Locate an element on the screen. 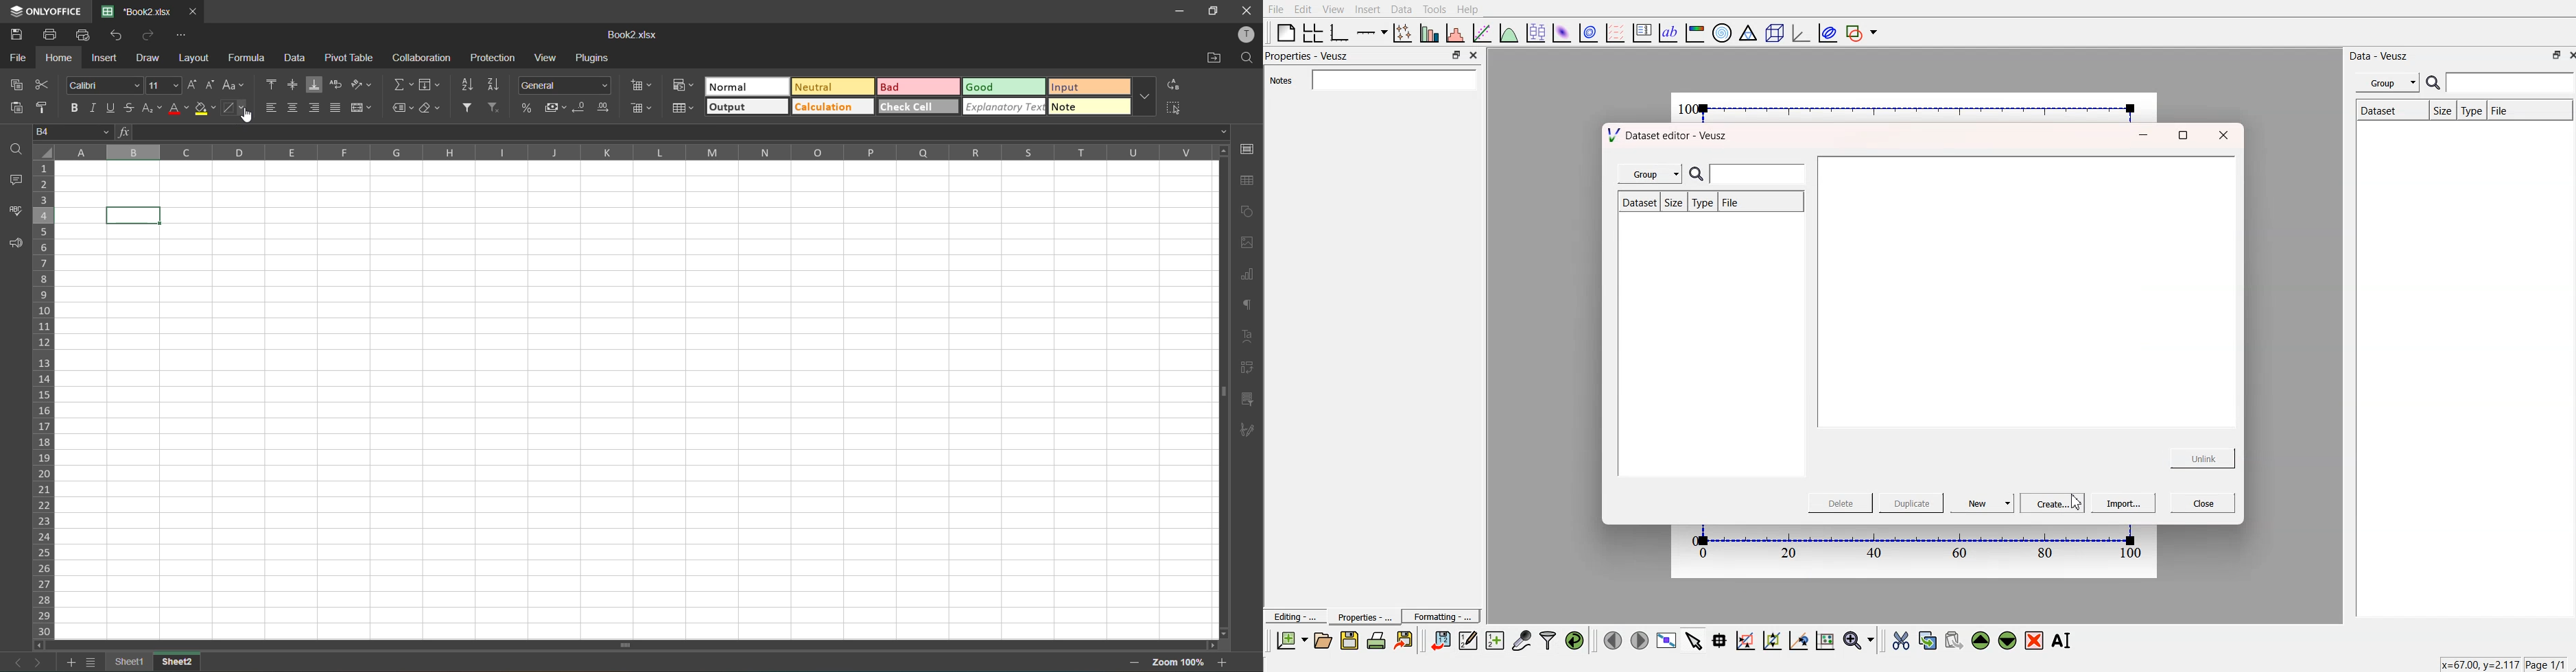 This screenshot has width=2576, height=672. good is located at coordinates (1003, 89).